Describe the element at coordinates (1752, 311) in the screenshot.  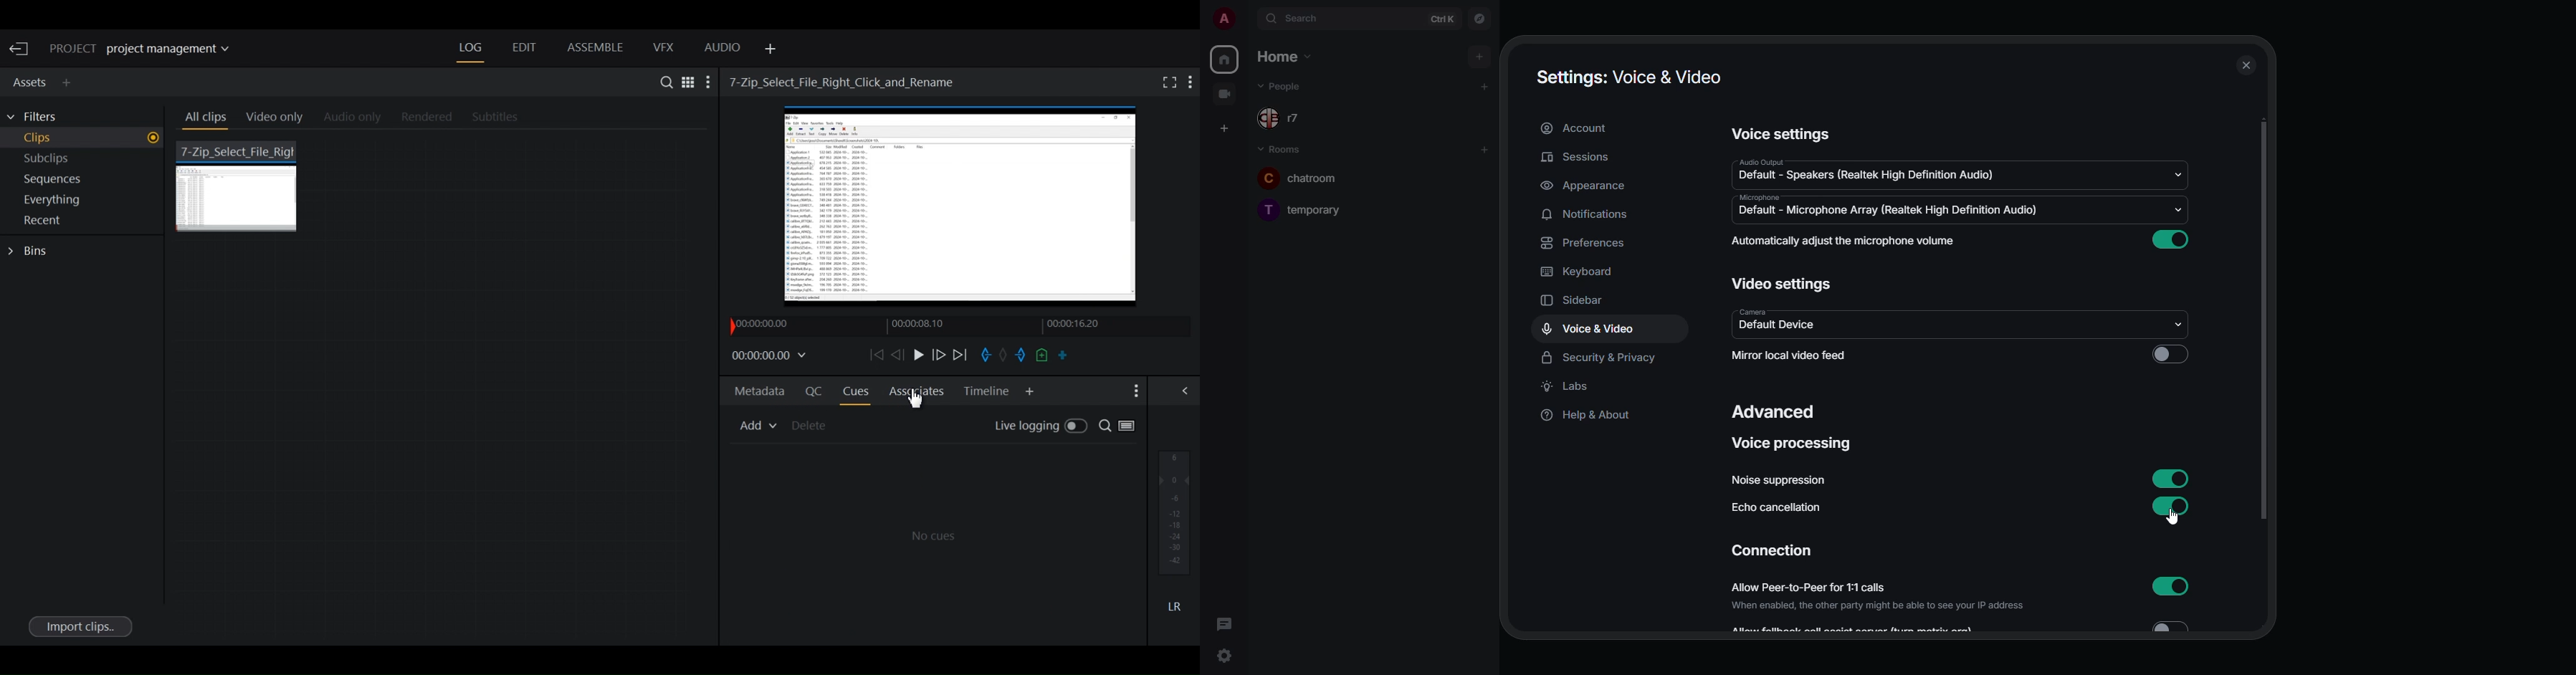
I see `camera` at that location.